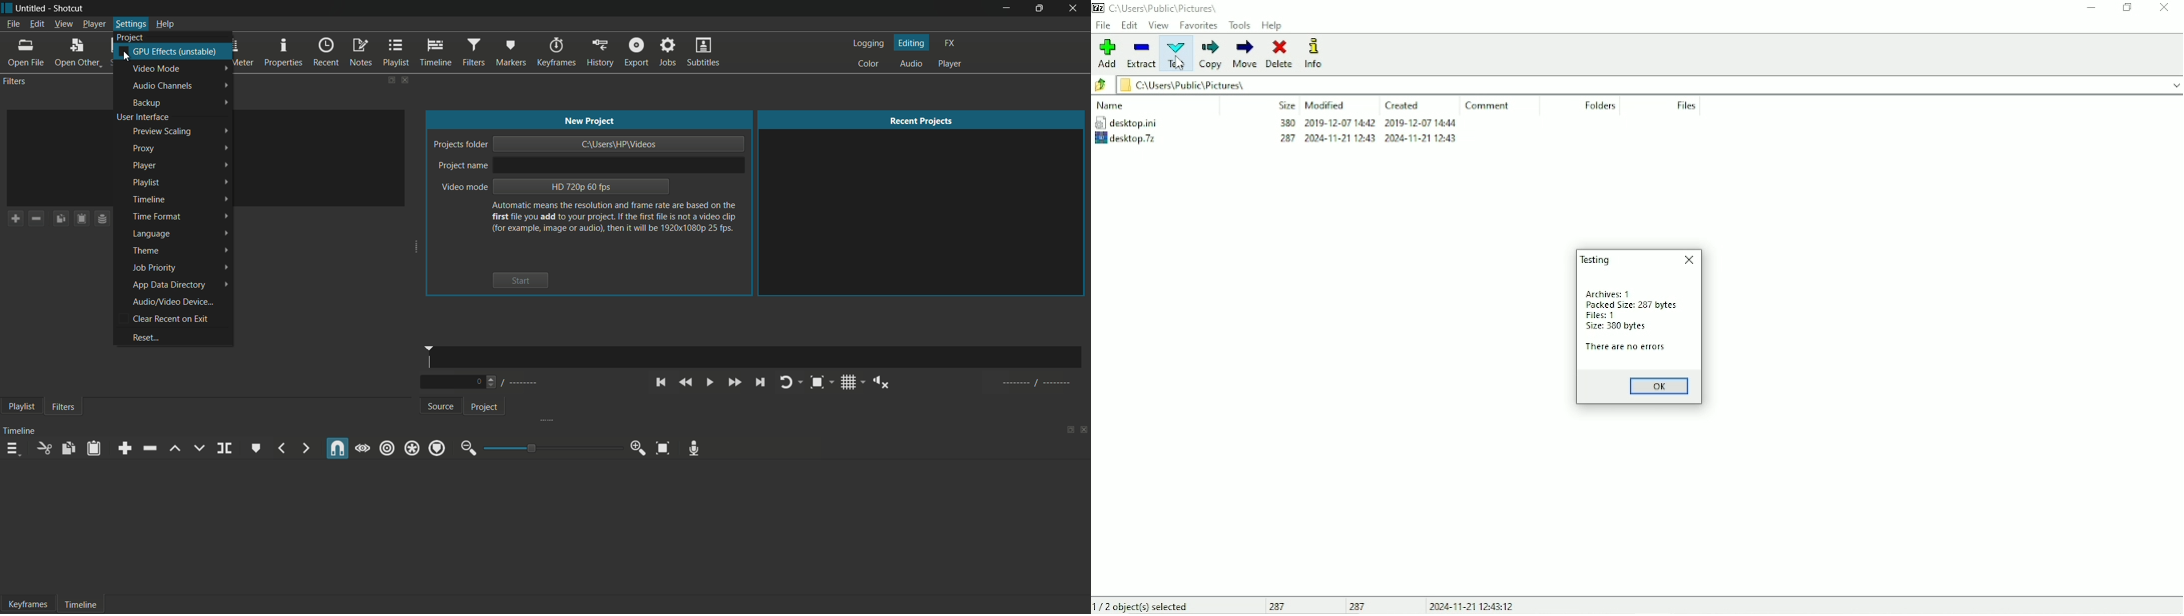 Image resolution: width=2184 pixels, height=616 pixels. What do you see at coordinates (165, 24) in the screenshot?
I see `help menu` at bounding box center [165, 24].